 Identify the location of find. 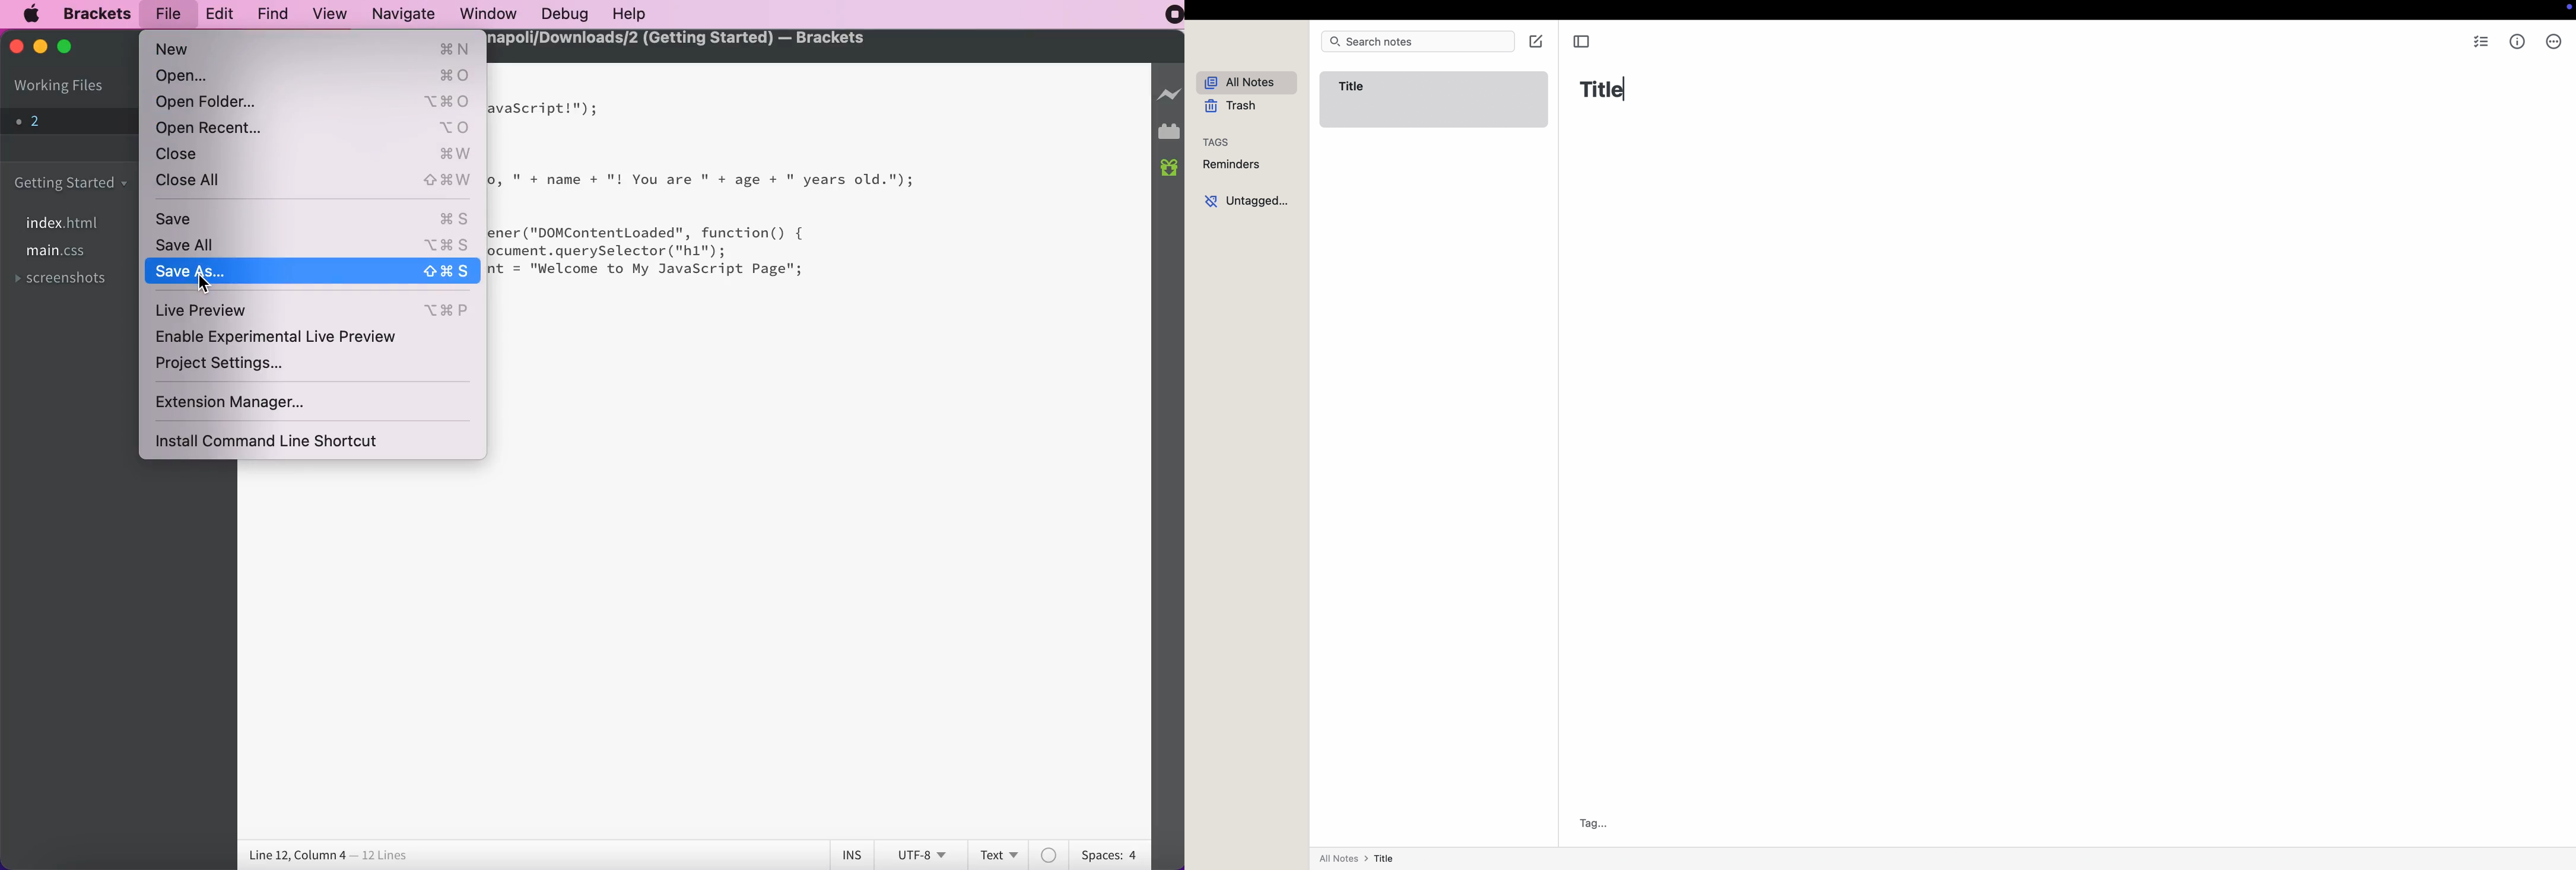
(269, 14).